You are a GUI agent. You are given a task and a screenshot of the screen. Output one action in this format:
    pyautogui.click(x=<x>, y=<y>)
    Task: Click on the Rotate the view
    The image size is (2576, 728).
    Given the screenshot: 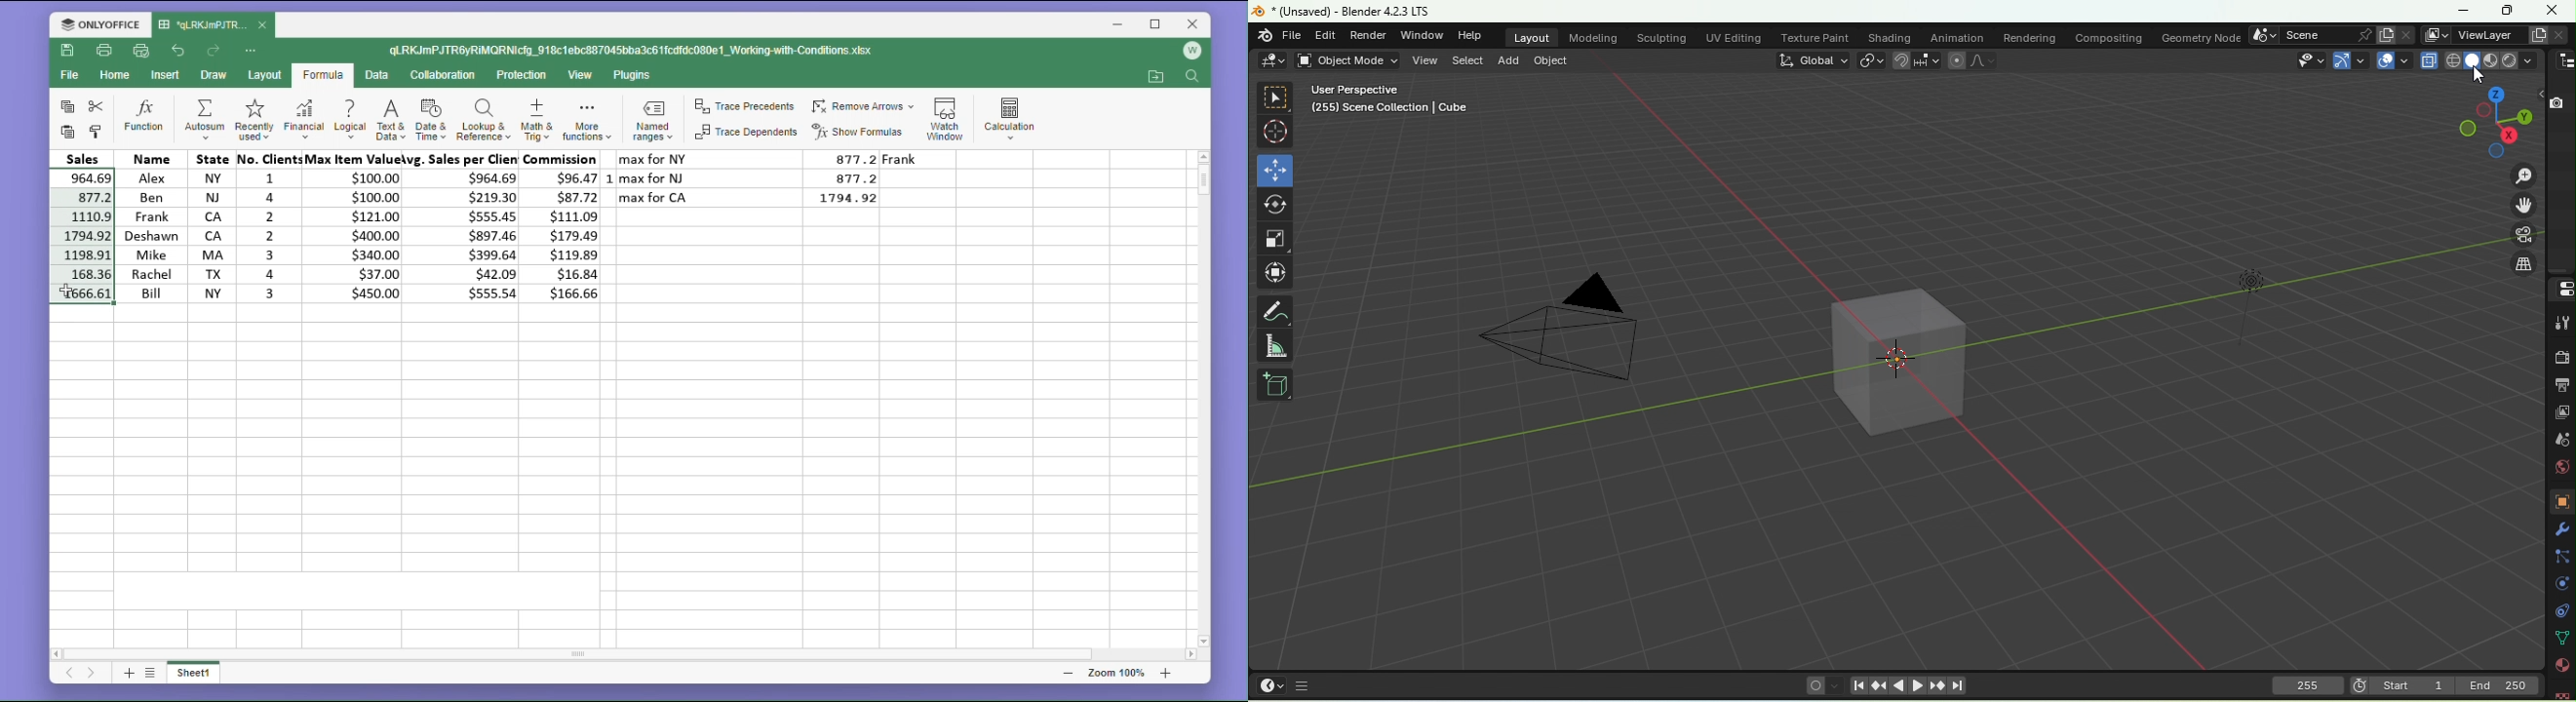 What is the action you would take?
    pyautogui.click(x=2524, y=118)
    